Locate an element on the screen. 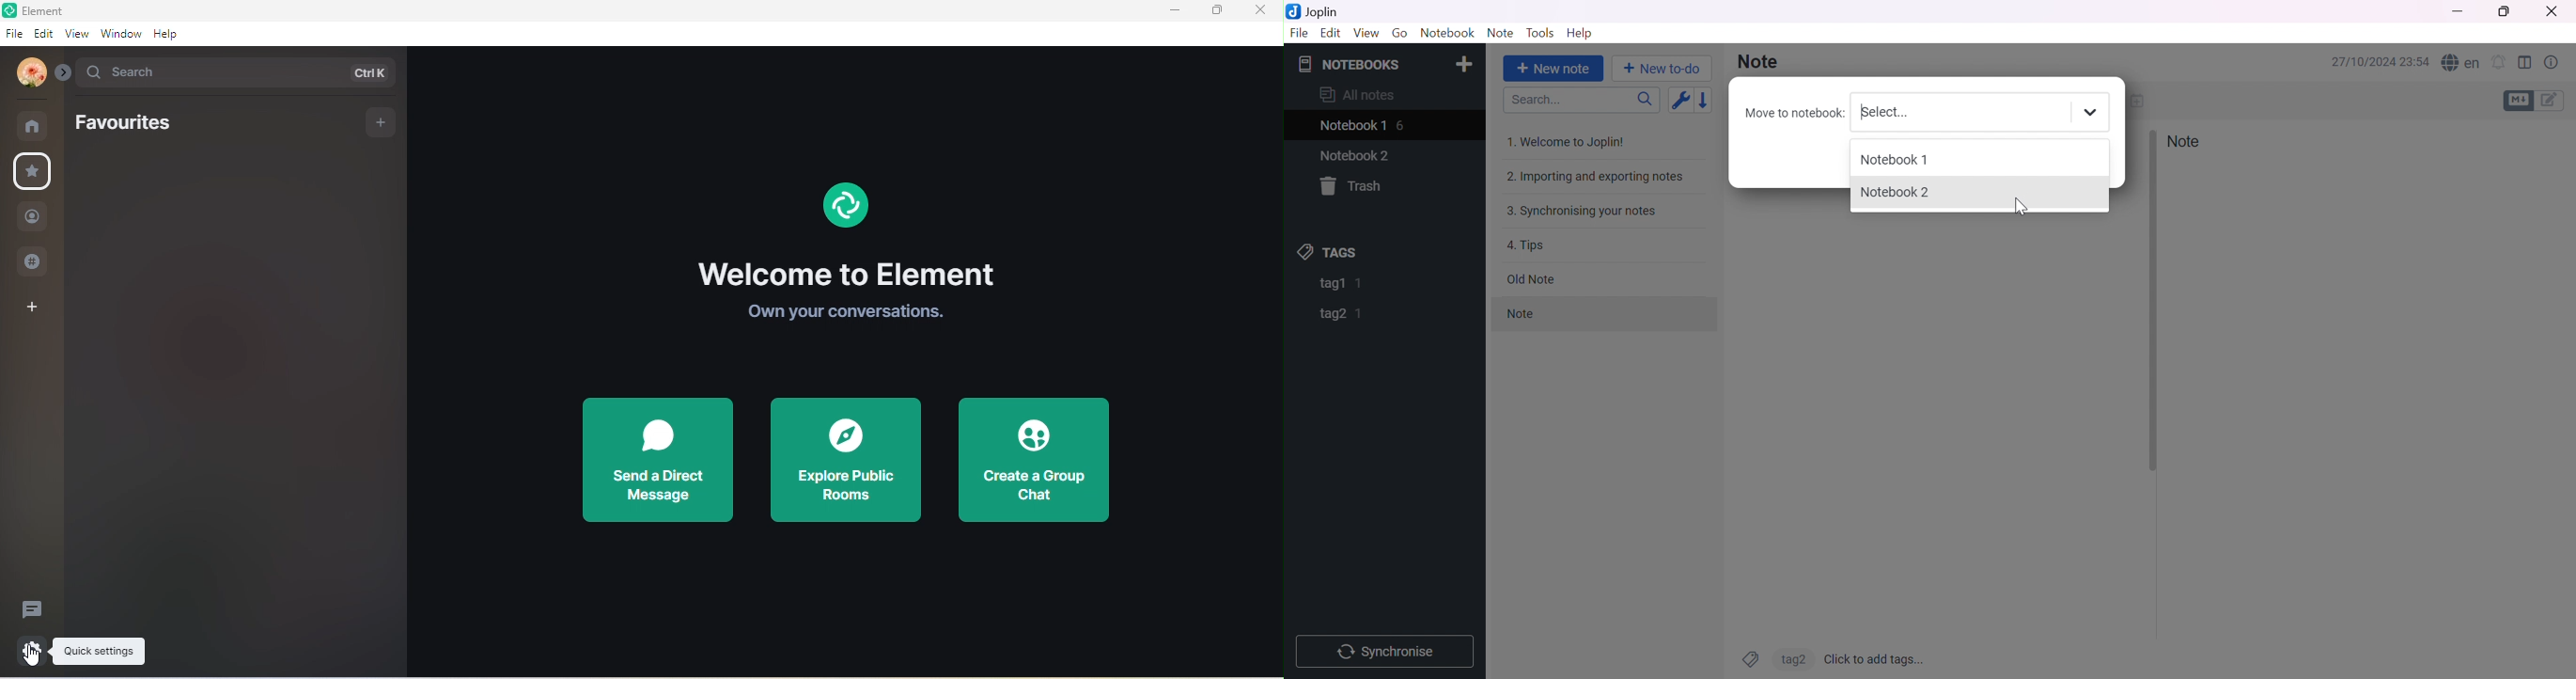 Image resolution: width=2576 pixels, height=700 pixels. note is located at coordinates (1539, 315).